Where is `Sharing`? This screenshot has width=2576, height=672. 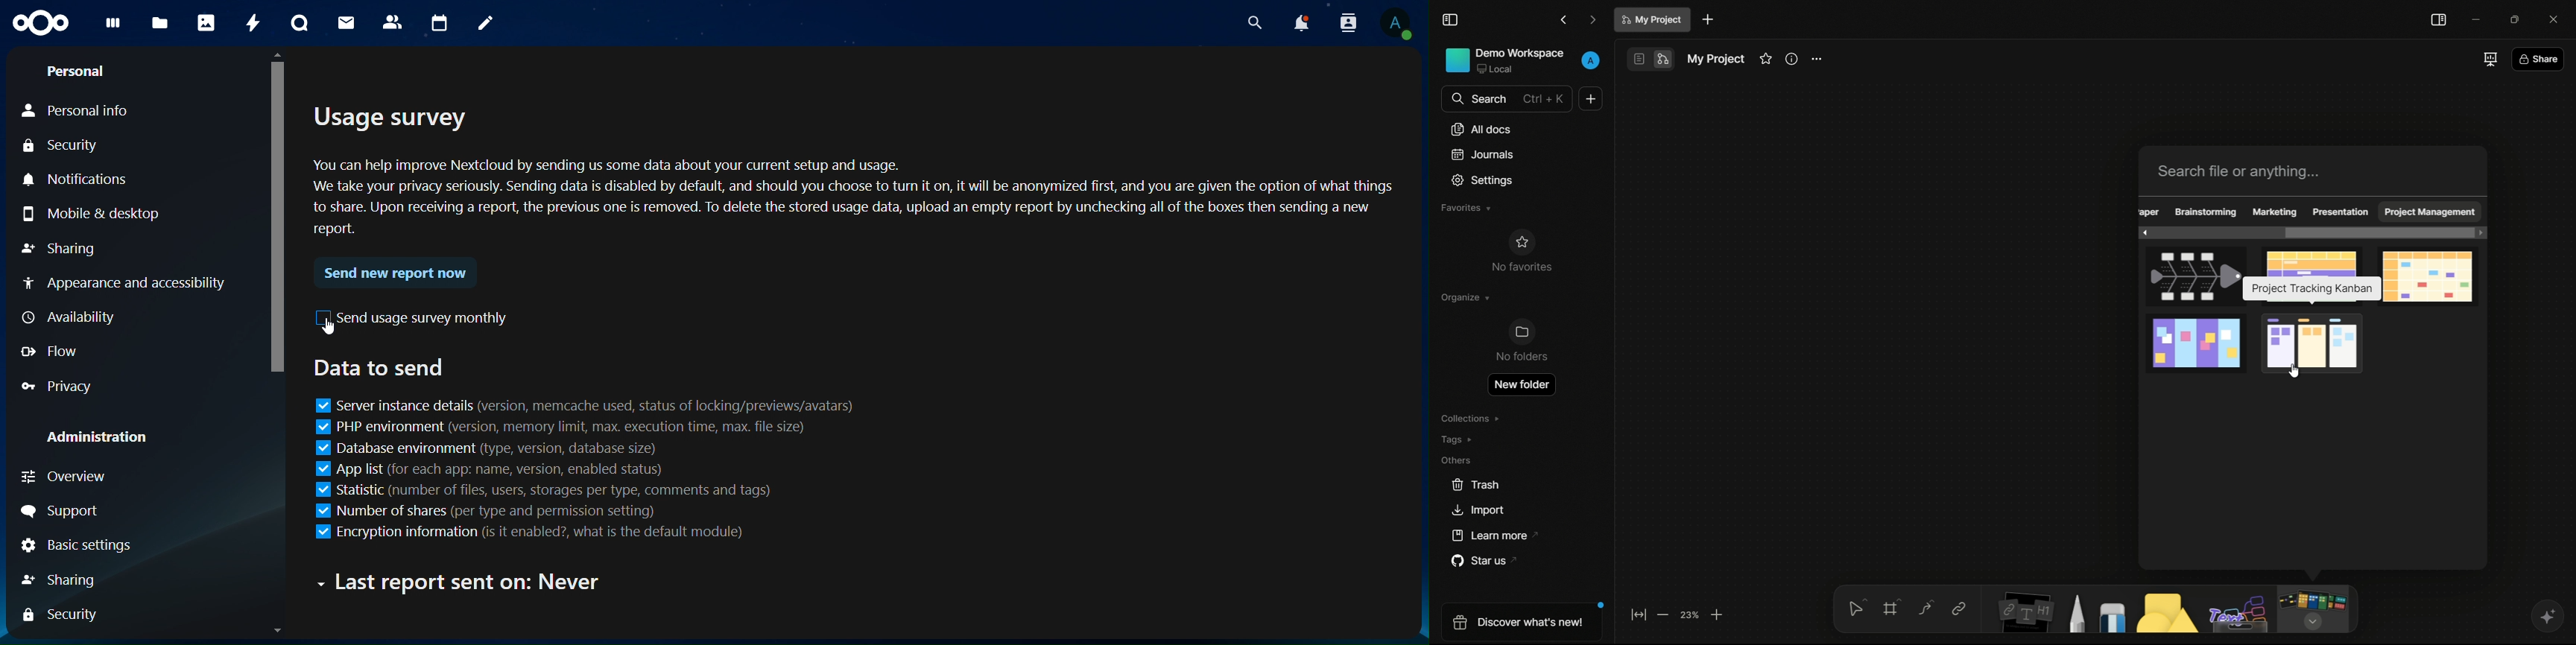 Sharing is located at coordinates (58, 580).